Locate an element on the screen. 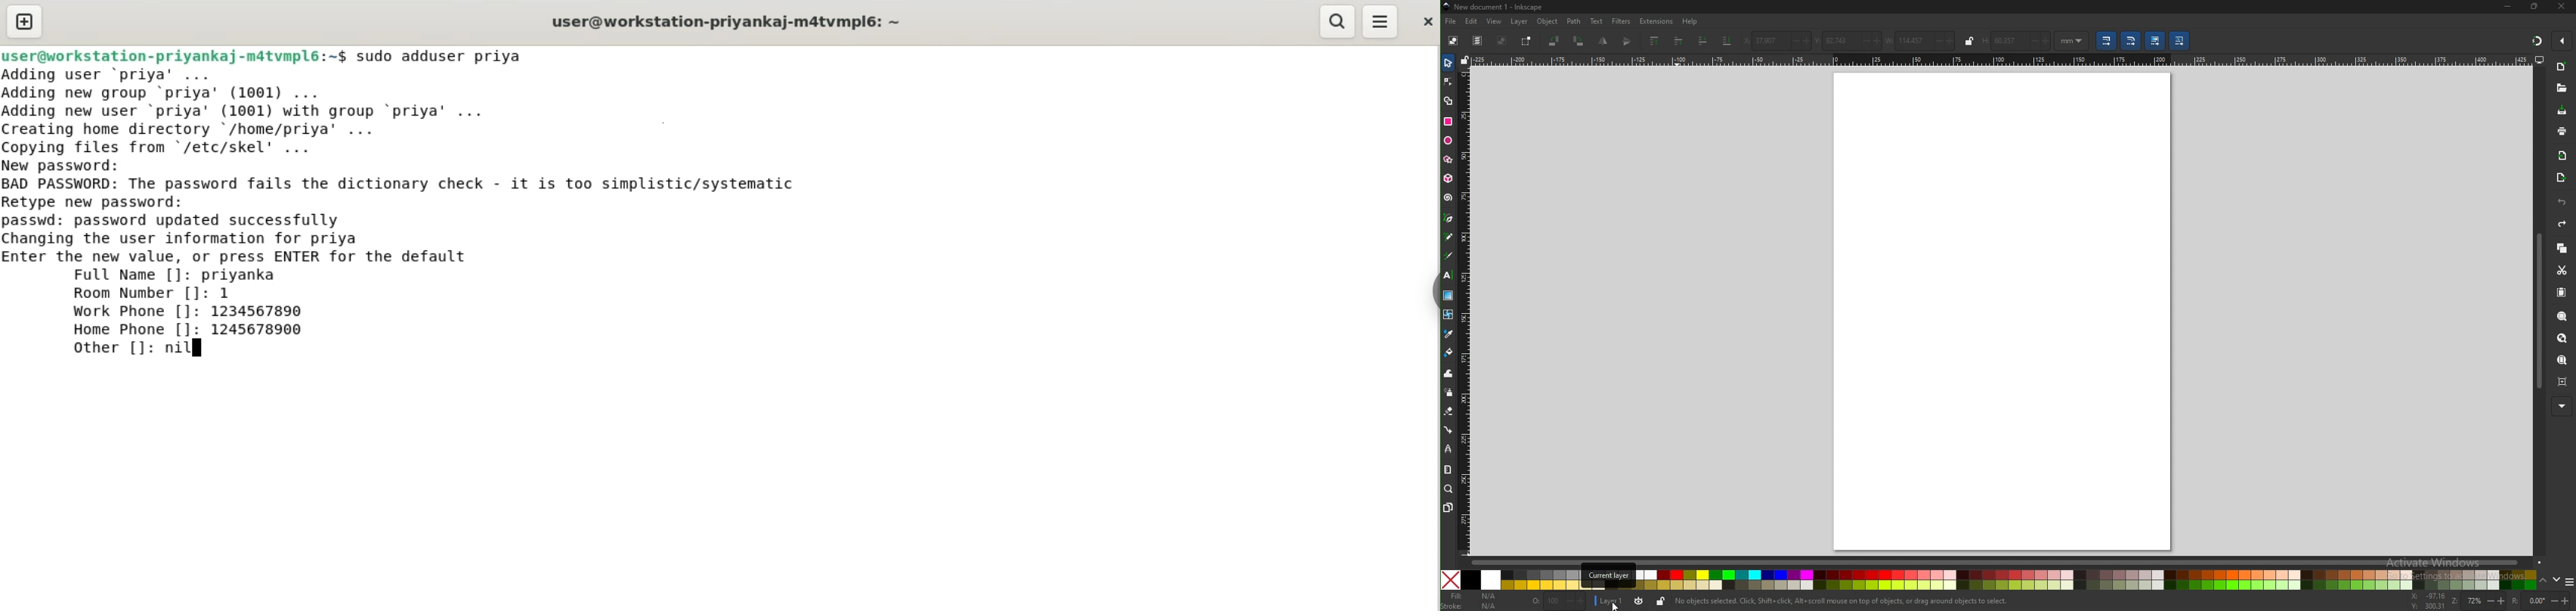 Image resolution: width=2576 pixels, height=616 pixels. down is located at coordinates (2555, 579).